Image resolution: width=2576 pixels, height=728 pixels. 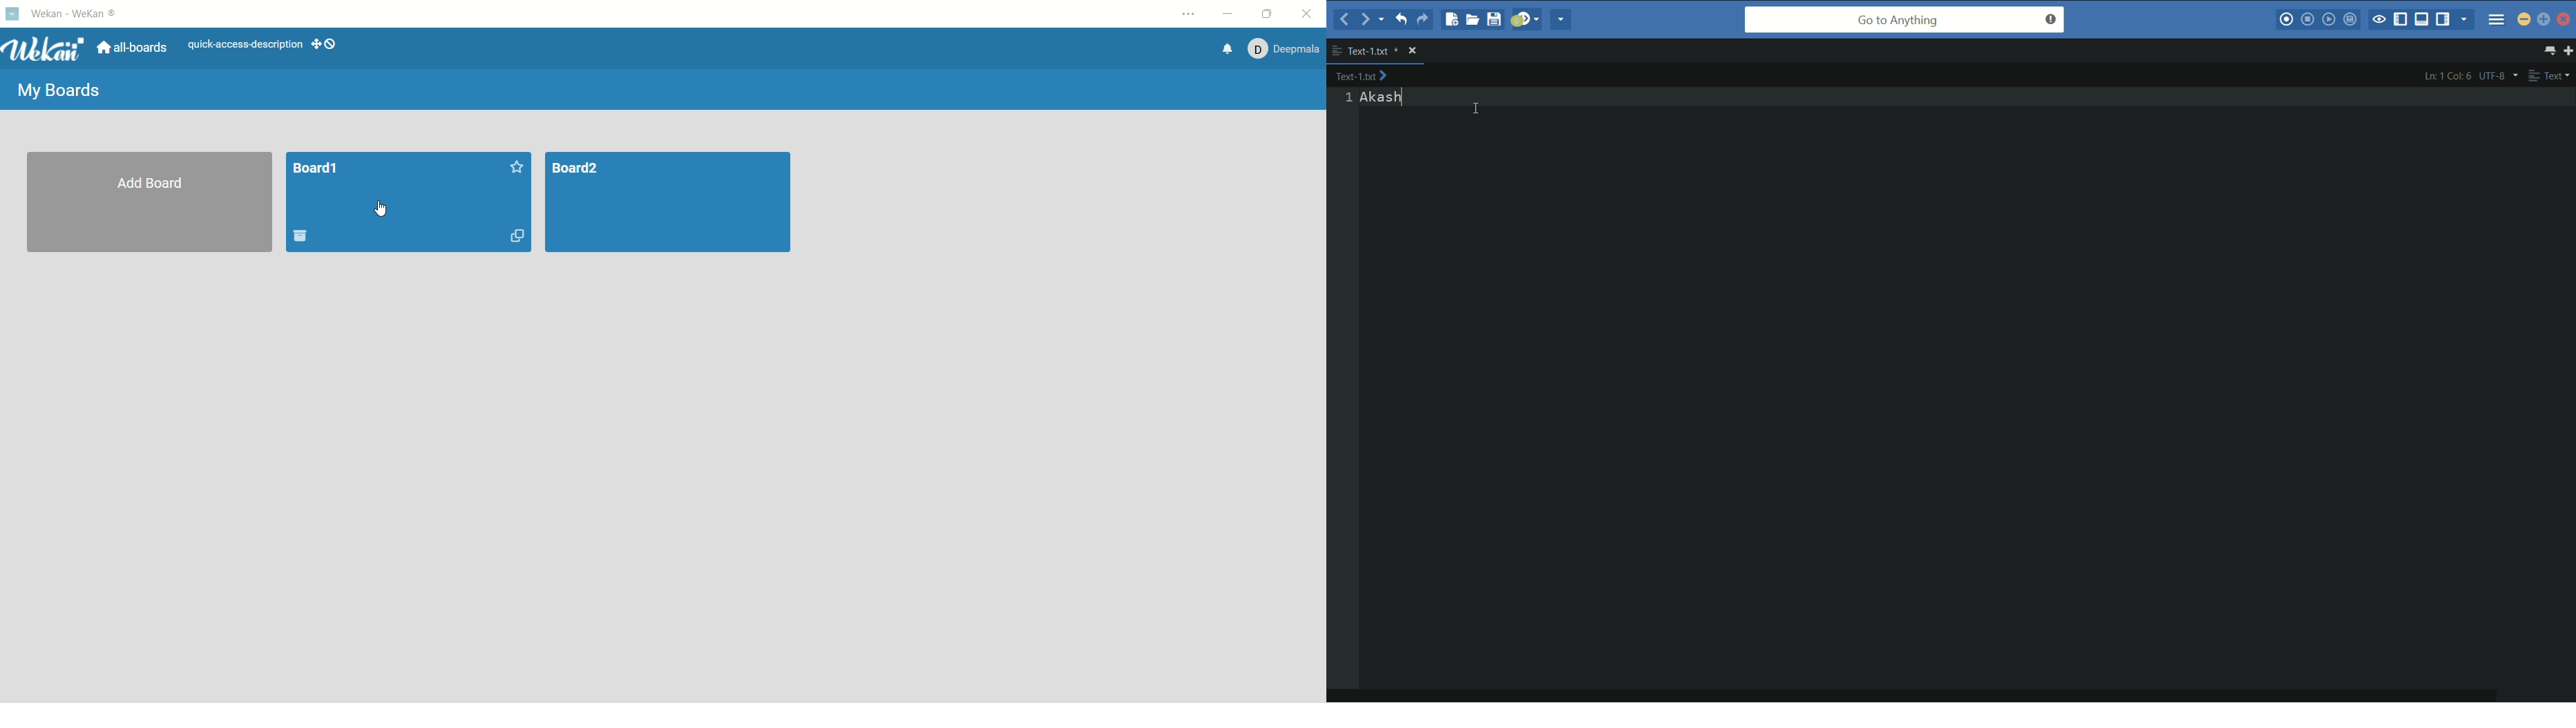 What do you see at coordinates (2350, 18) in the screenshot?
I see `save macro to toolbox` at bounding box center [2350, 18].